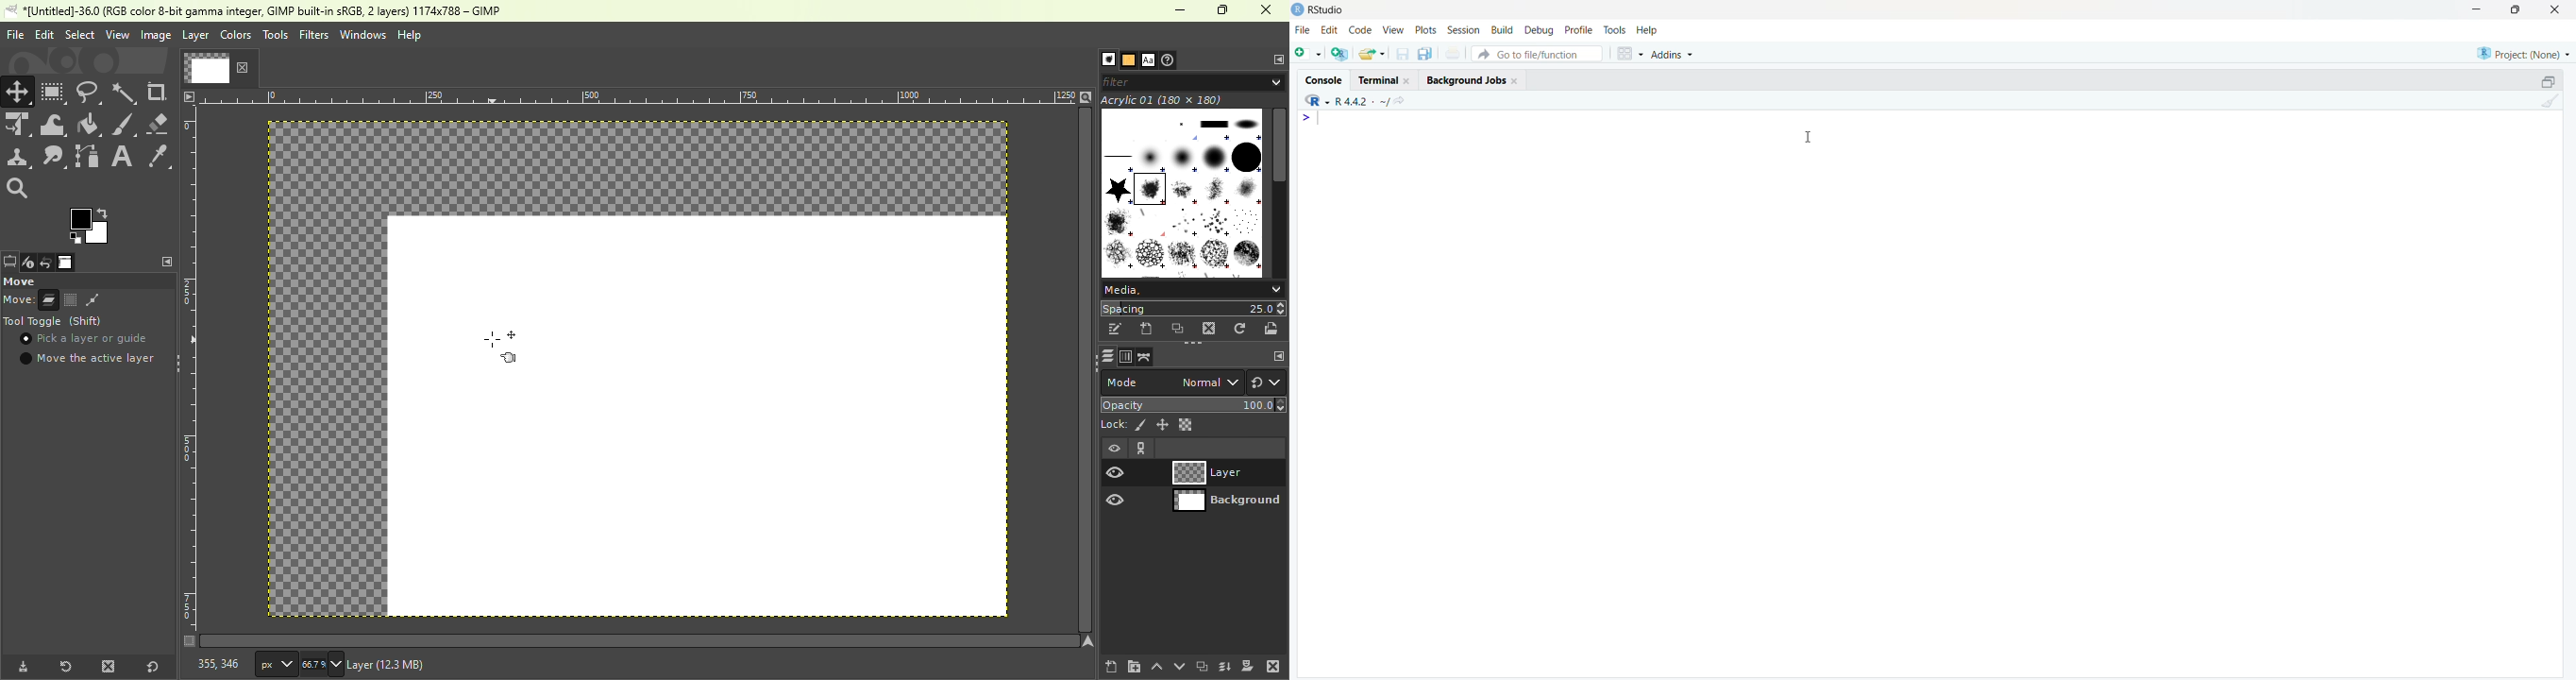  Describe the element at coordinates (1808, 137) in the screenshot. I see `cursor` at that location.